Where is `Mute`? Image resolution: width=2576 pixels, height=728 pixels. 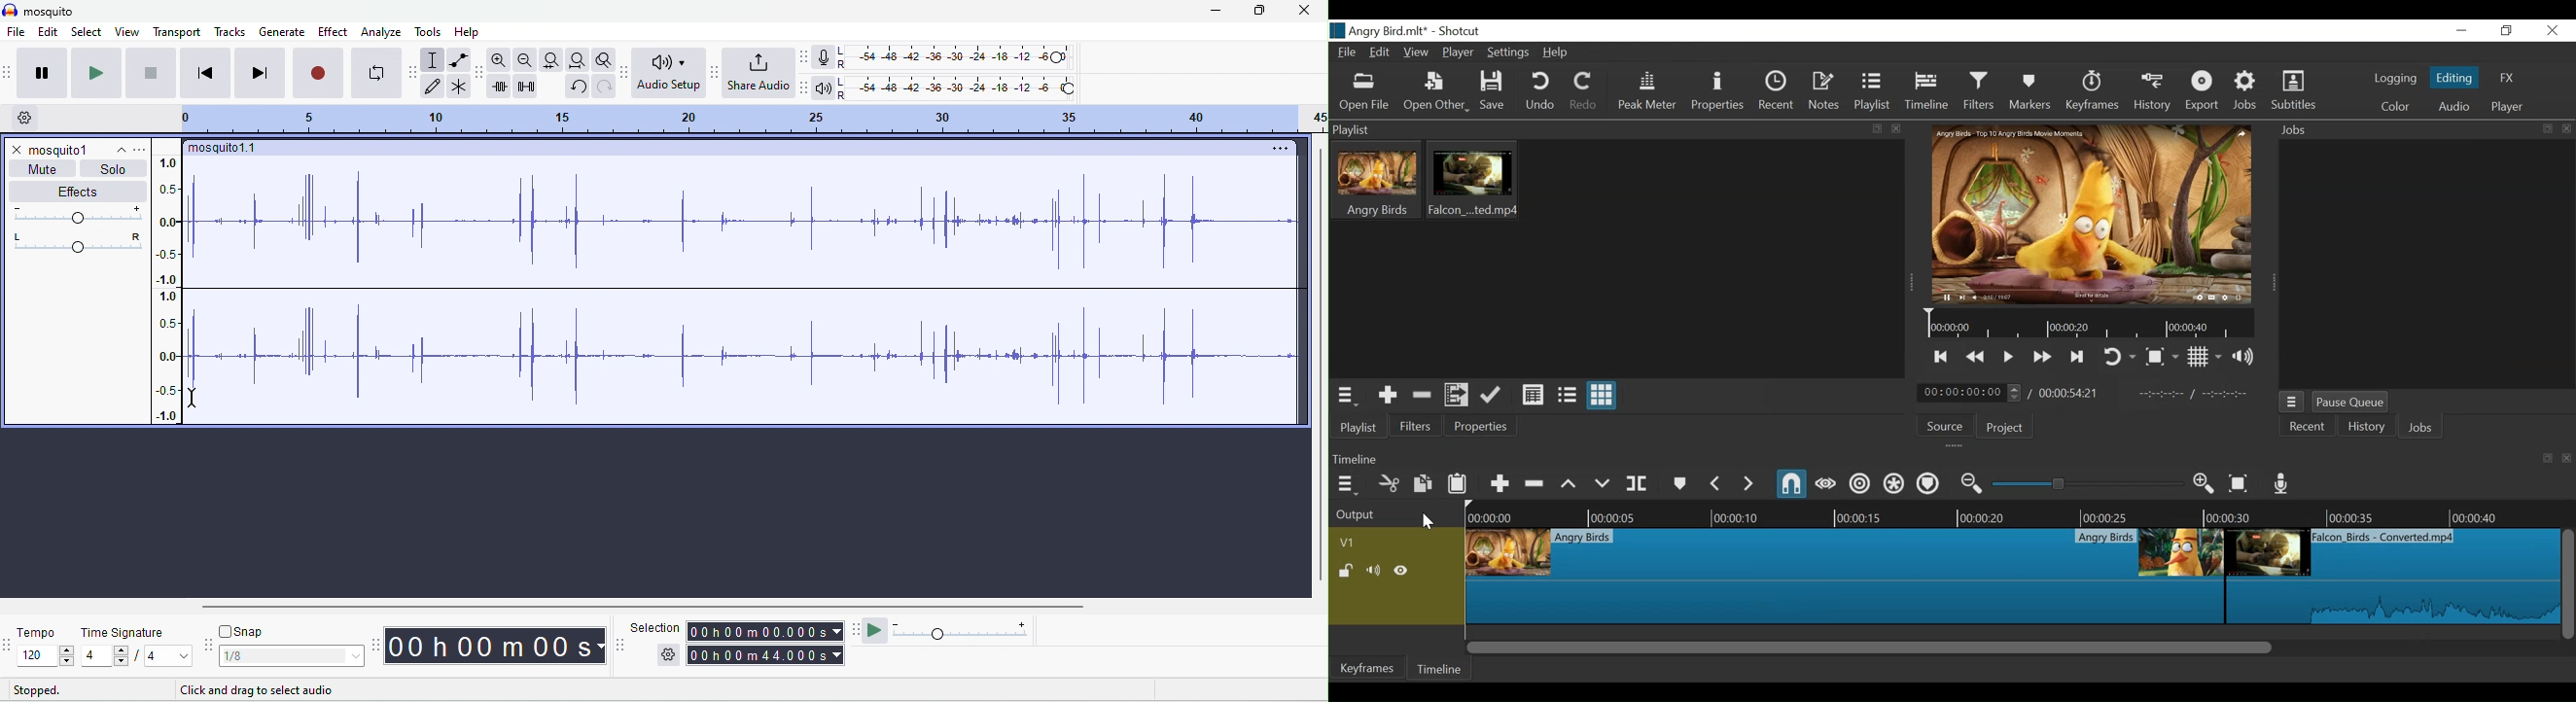 Mute is located at coordinates (1373, 570).